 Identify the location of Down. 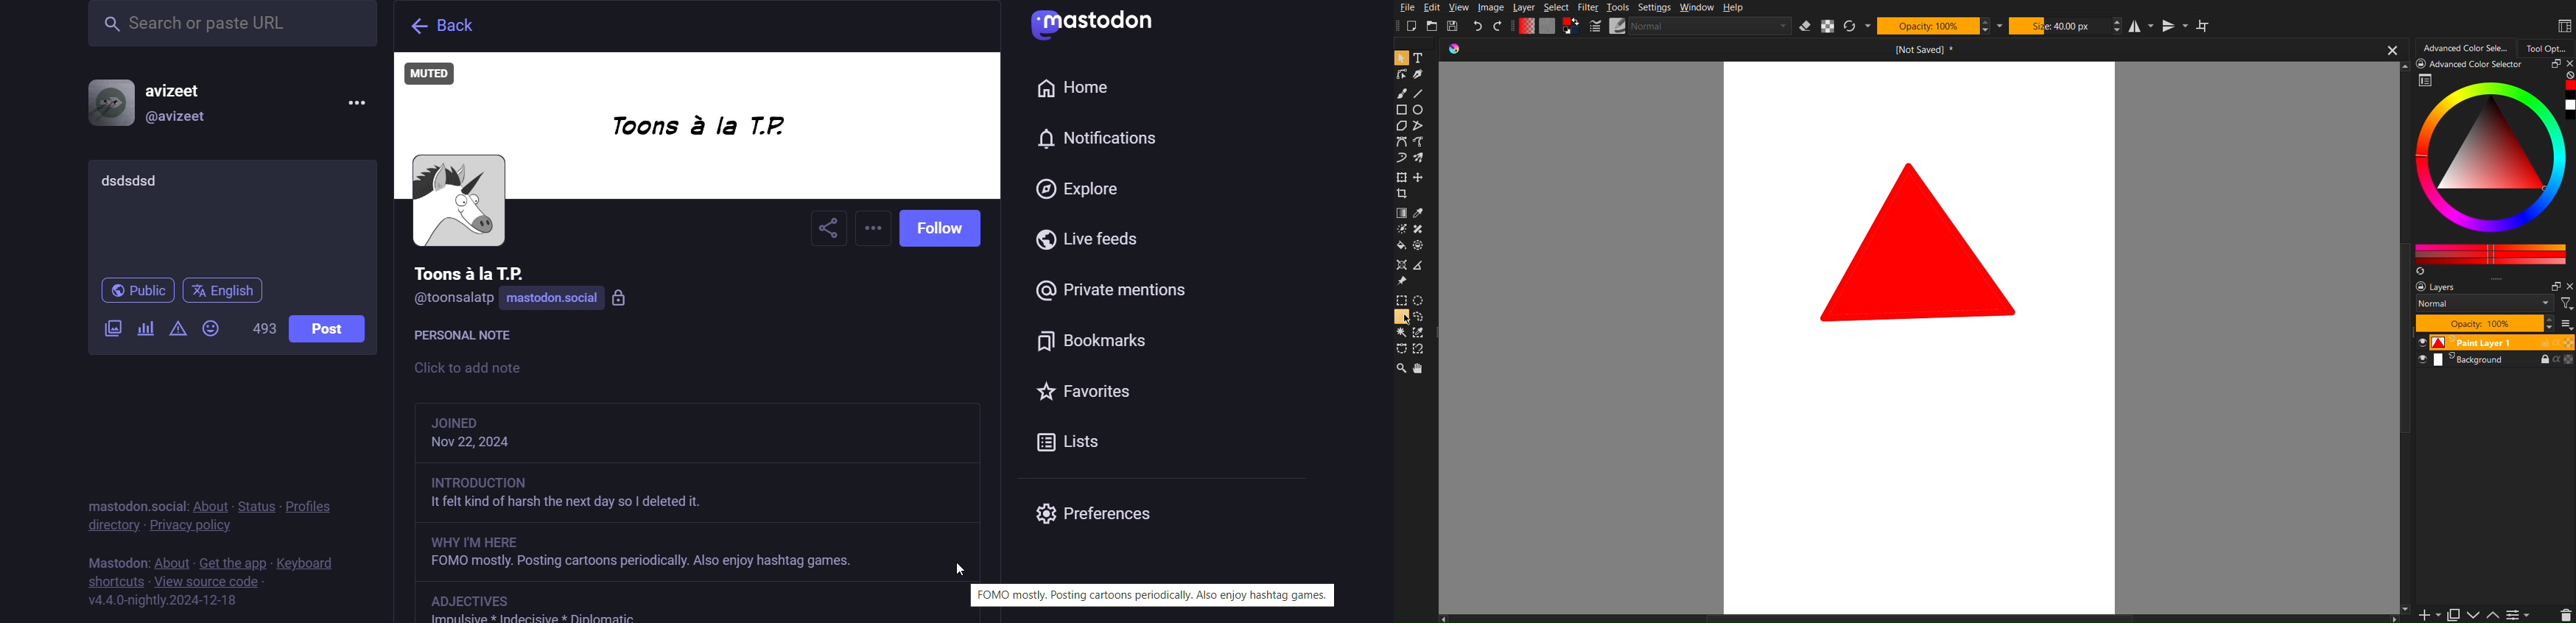
(2474, 615).